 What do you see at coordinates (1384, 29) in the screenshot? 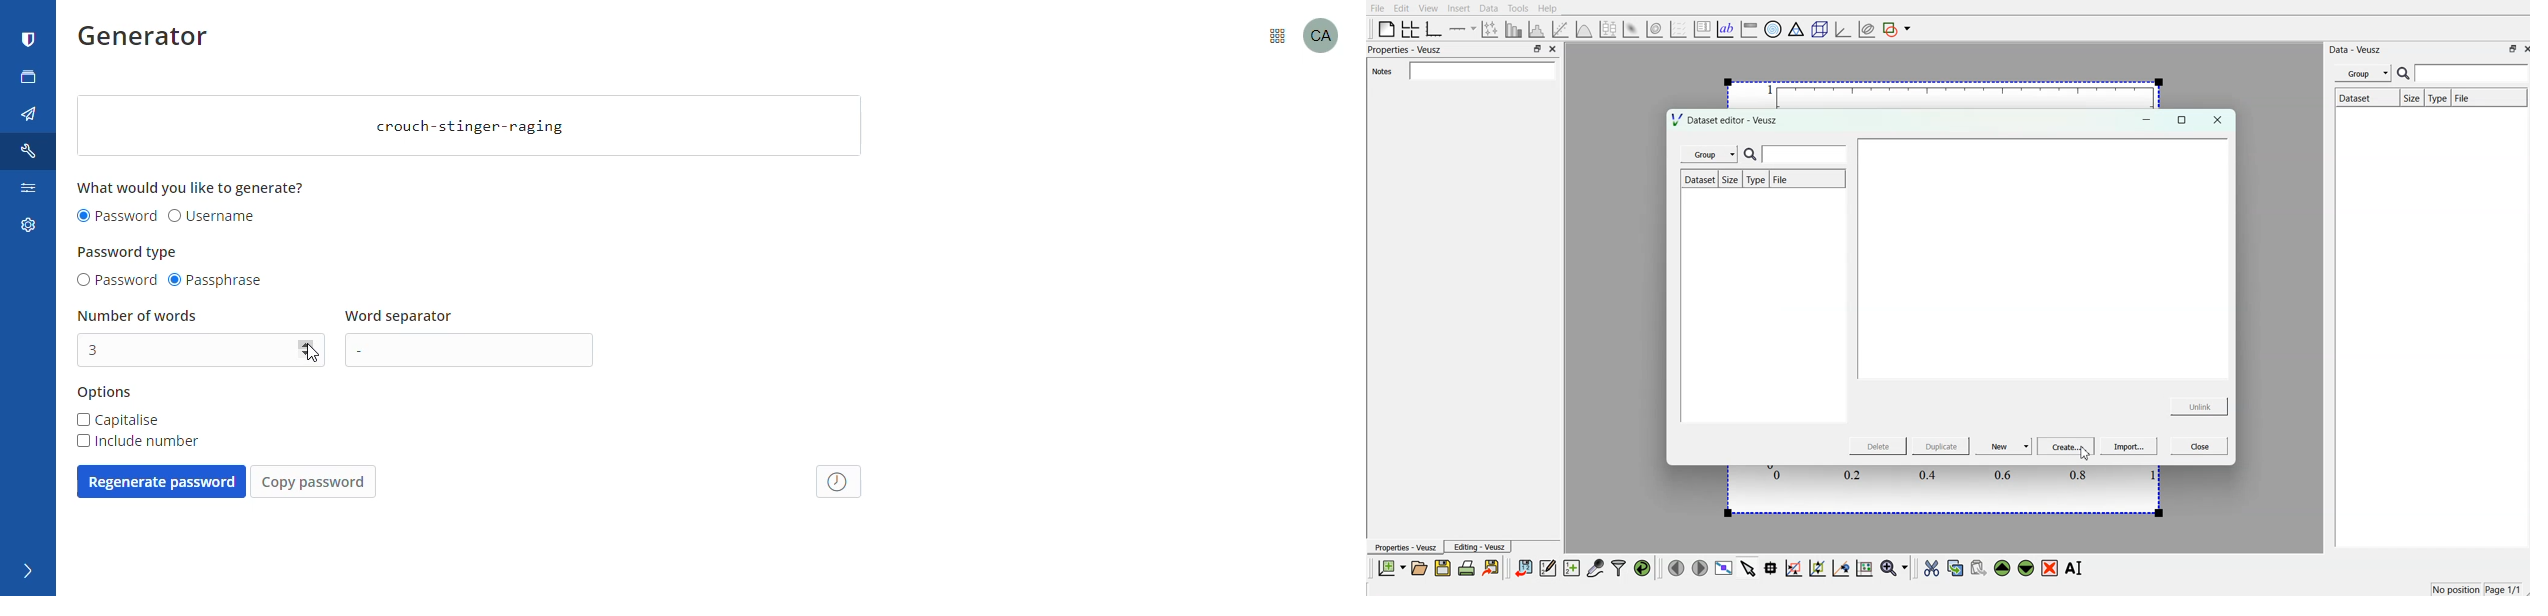
I see `blank page` at bounding box center [1384, 29].